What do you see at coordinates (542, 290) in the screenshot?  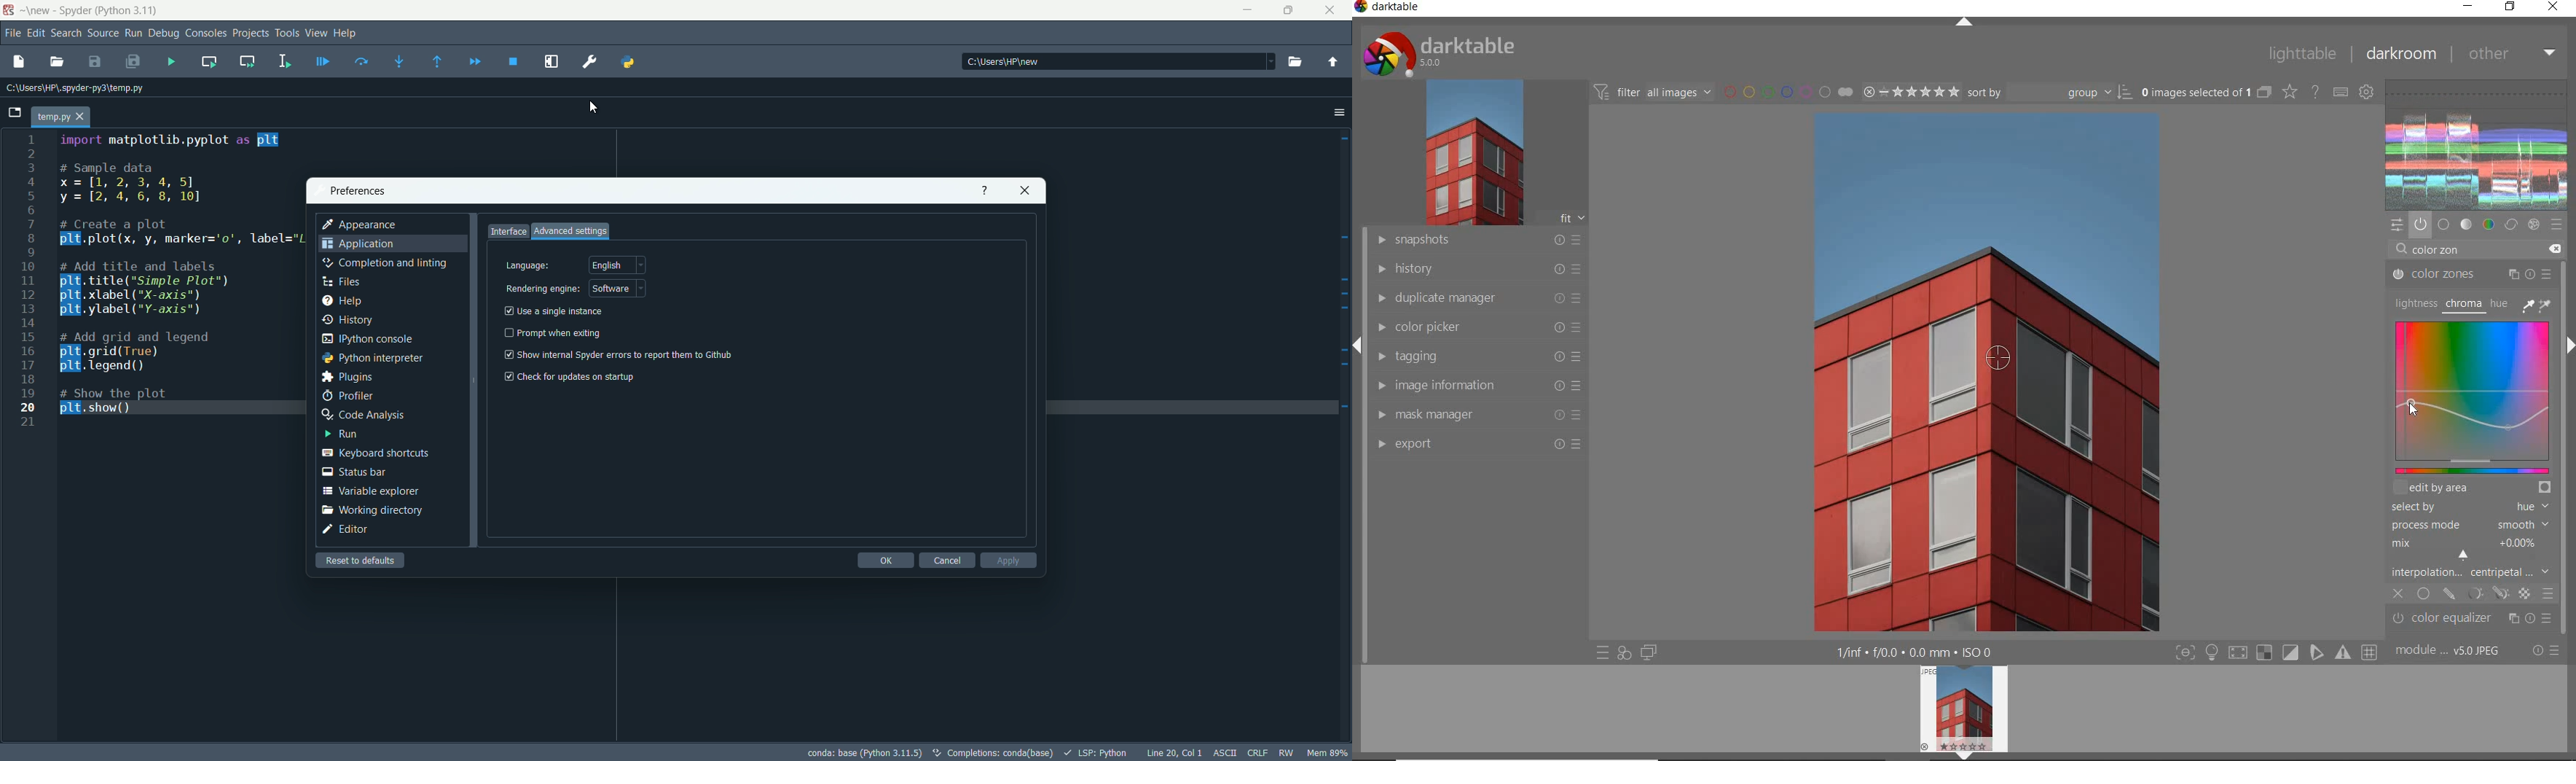 I see `rendering engine` at bounding box center [542, 290].